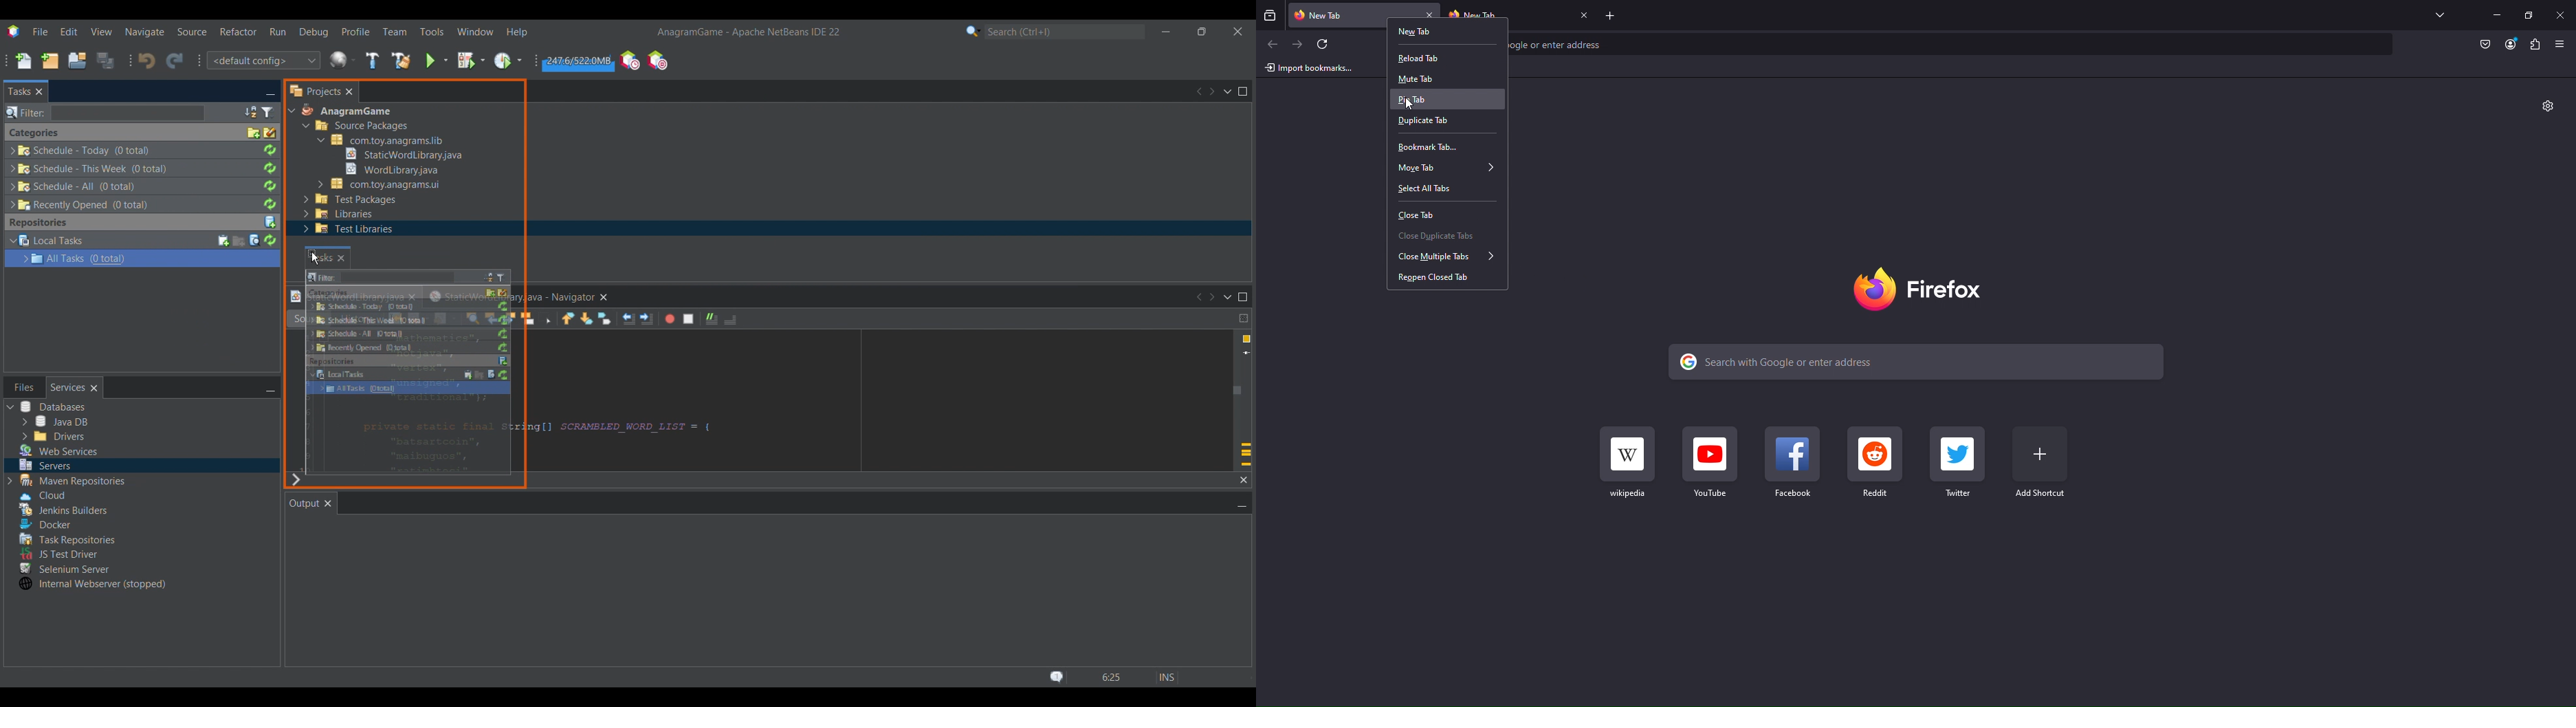  What do you see at coordinates (1959, 462) in the screenshot?
I see `Twitter Shortcut` at bounding box center [1959, 462].